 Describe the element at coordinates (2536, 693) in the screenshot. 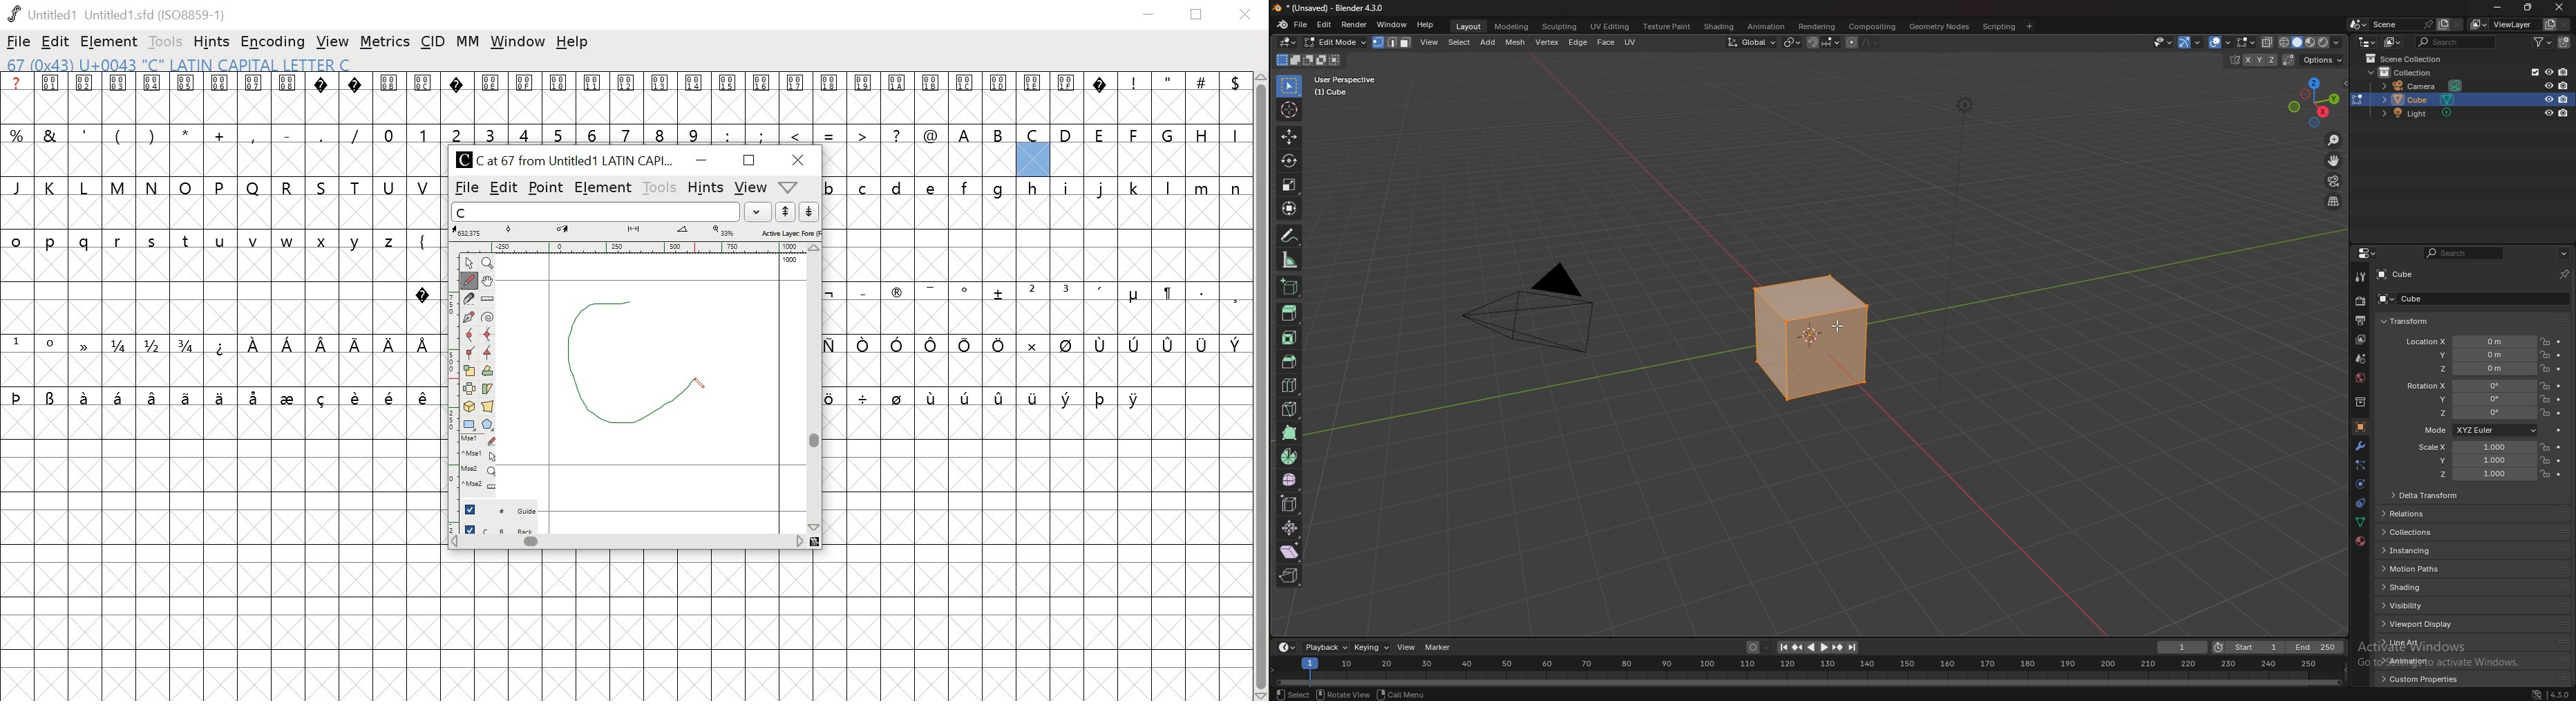

I see `network` at that location.